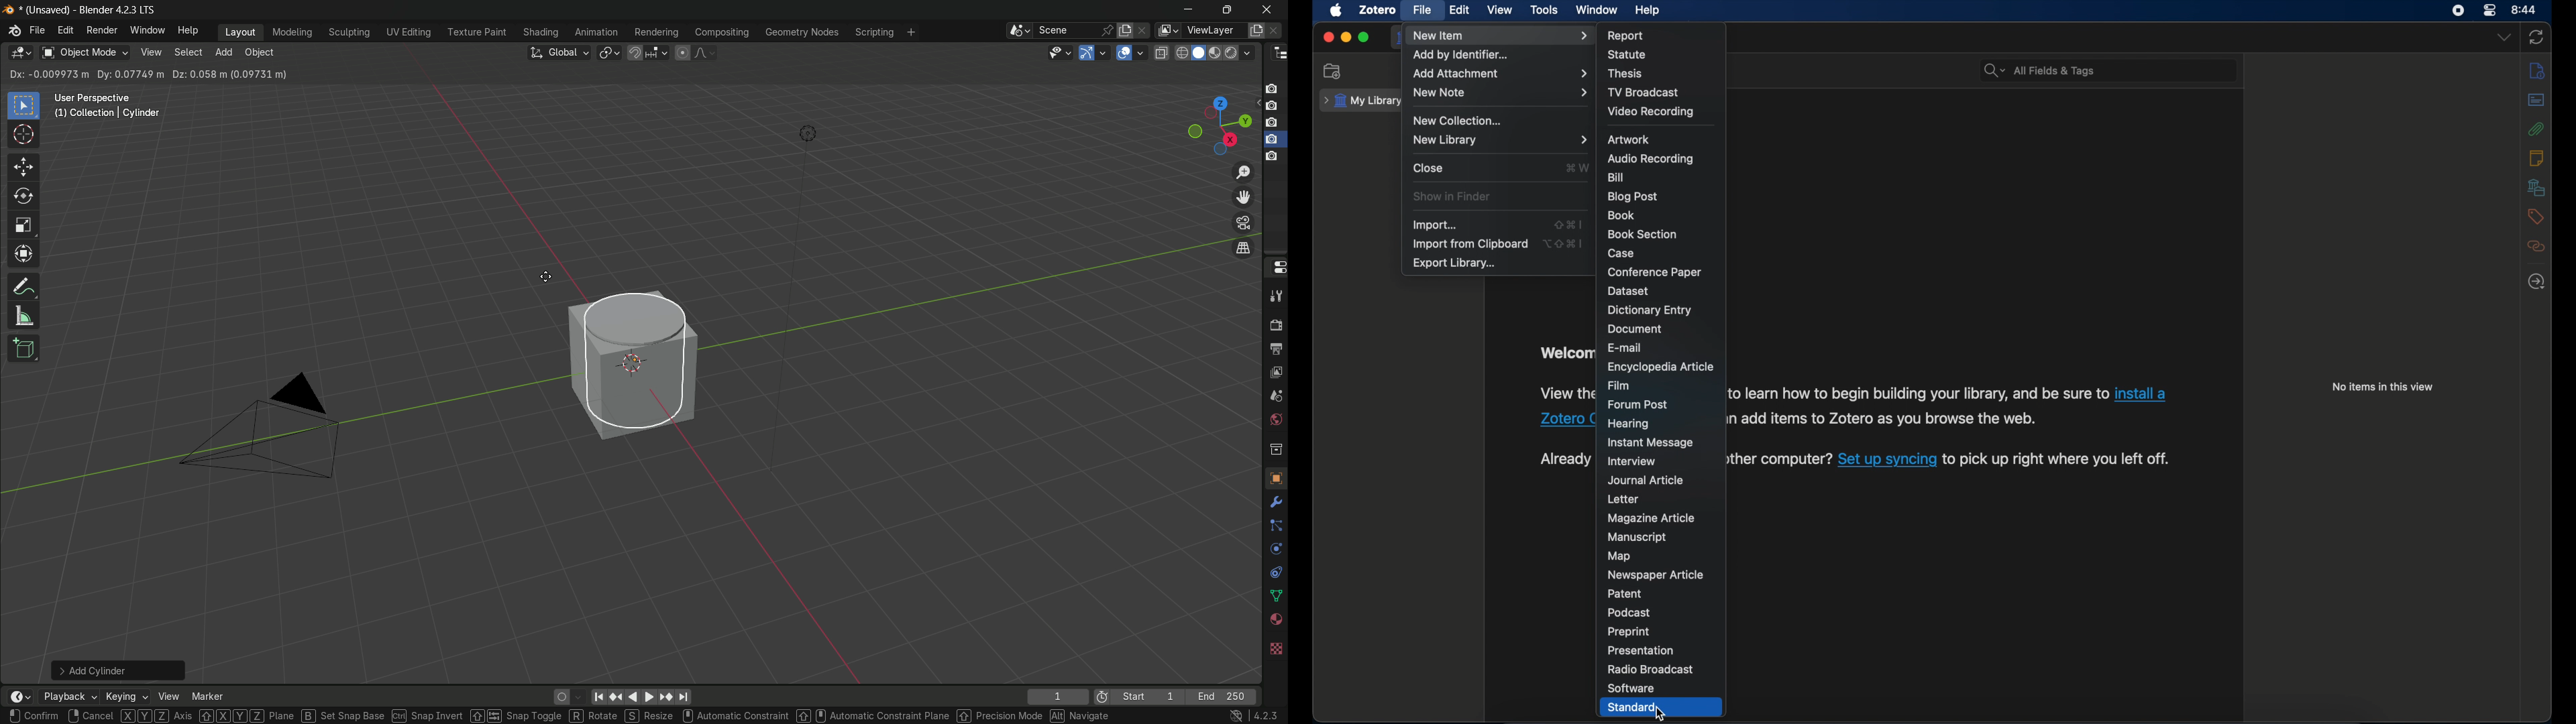 The height and width of the screenshot is (728, 2576). What do you see at coordinates (1621, 215) in the screenshot?
I see `book` at bounding box center [1621, 215].